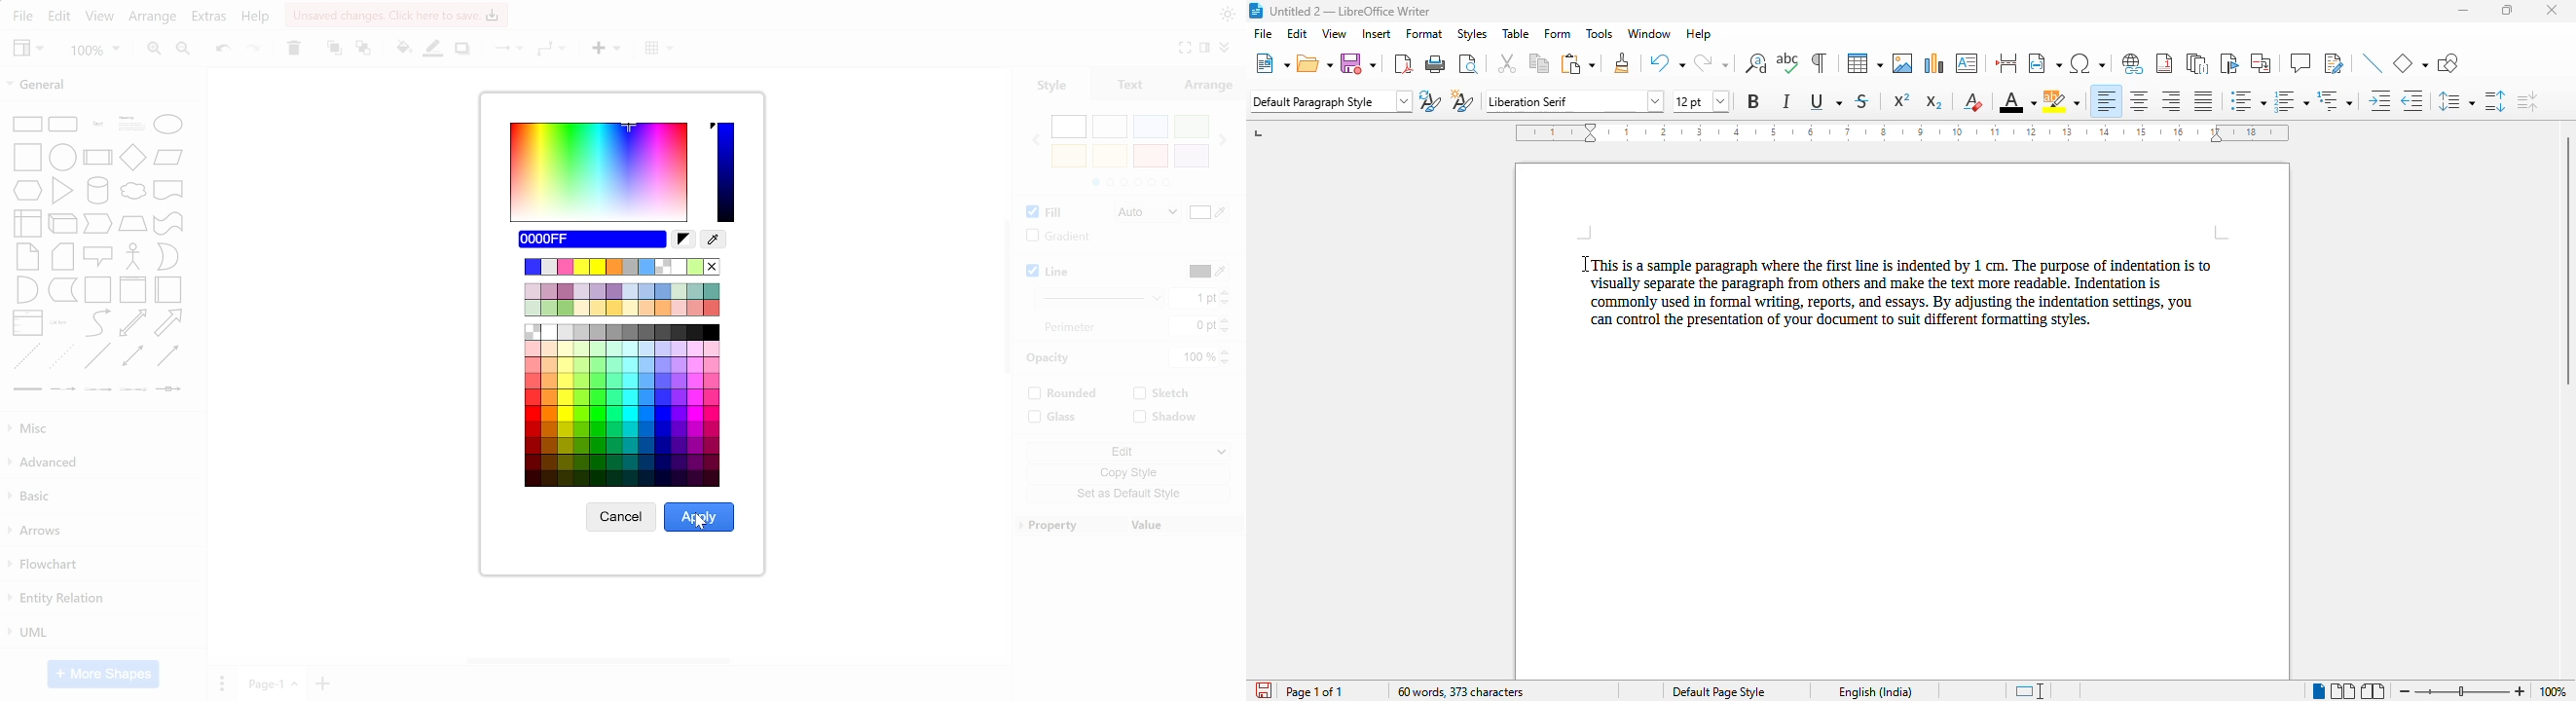 The width and height of the screenshot is (2576, 728). What do you see at coordinates (1788, 62) in the screenshot?
I see `spelling` at bounding box center [1788, 62].